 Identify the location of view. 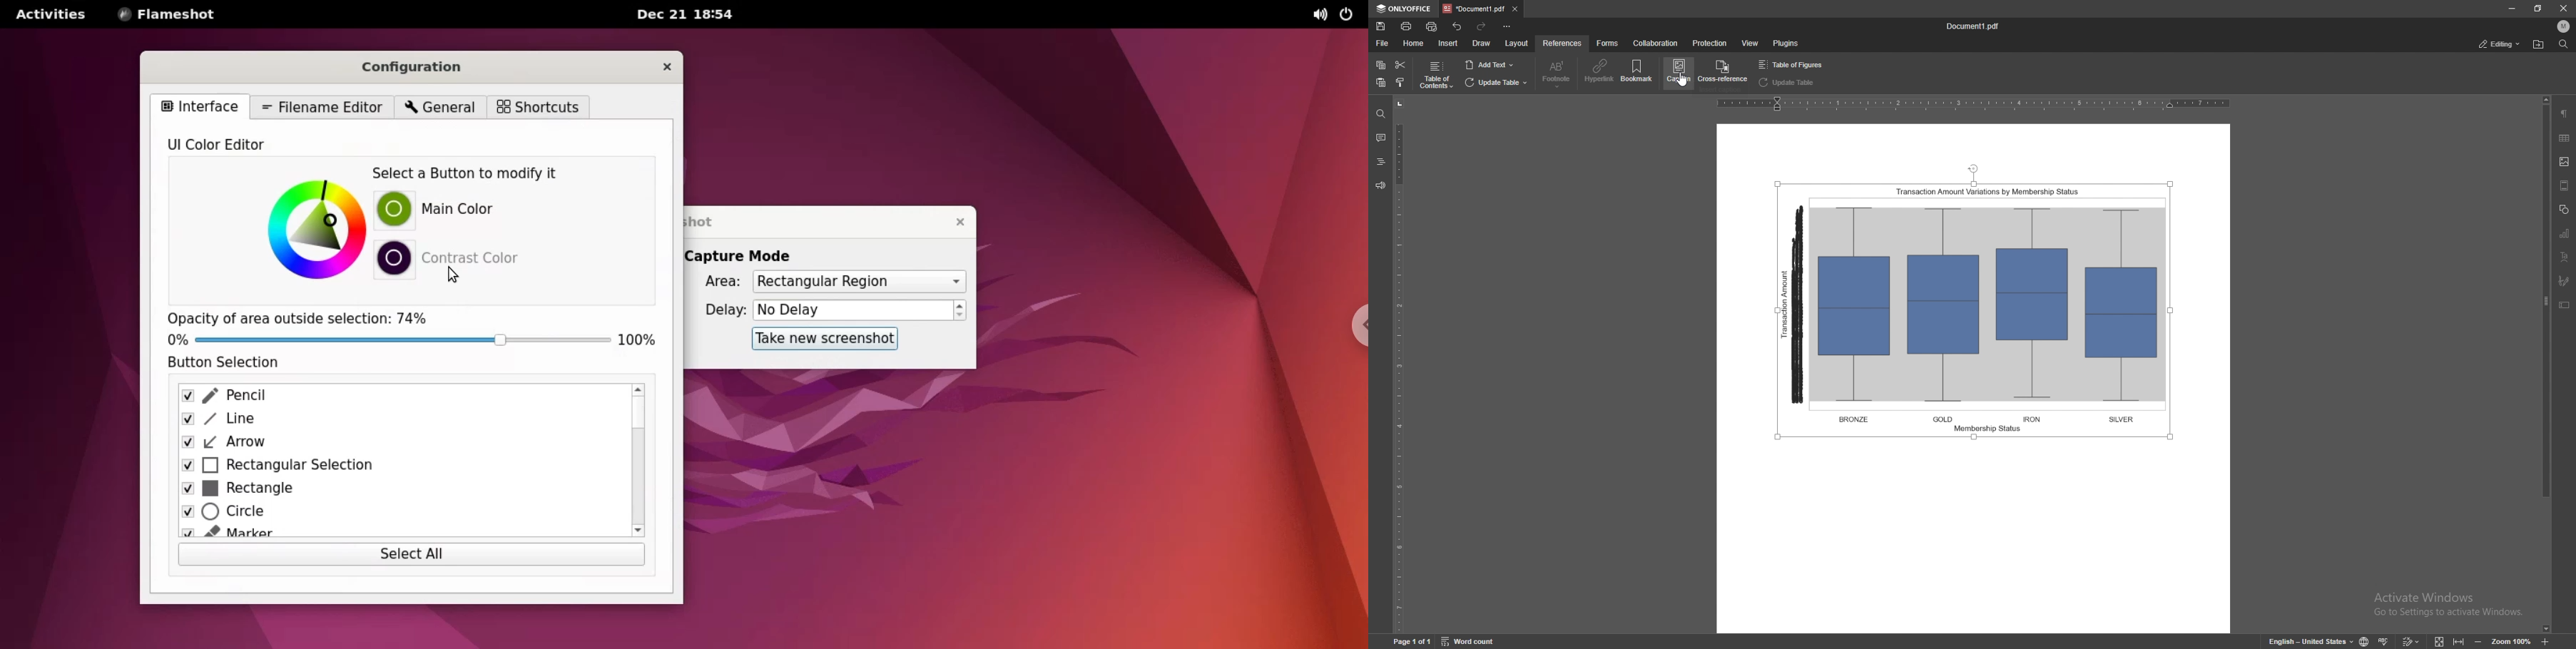
(1751, 43).